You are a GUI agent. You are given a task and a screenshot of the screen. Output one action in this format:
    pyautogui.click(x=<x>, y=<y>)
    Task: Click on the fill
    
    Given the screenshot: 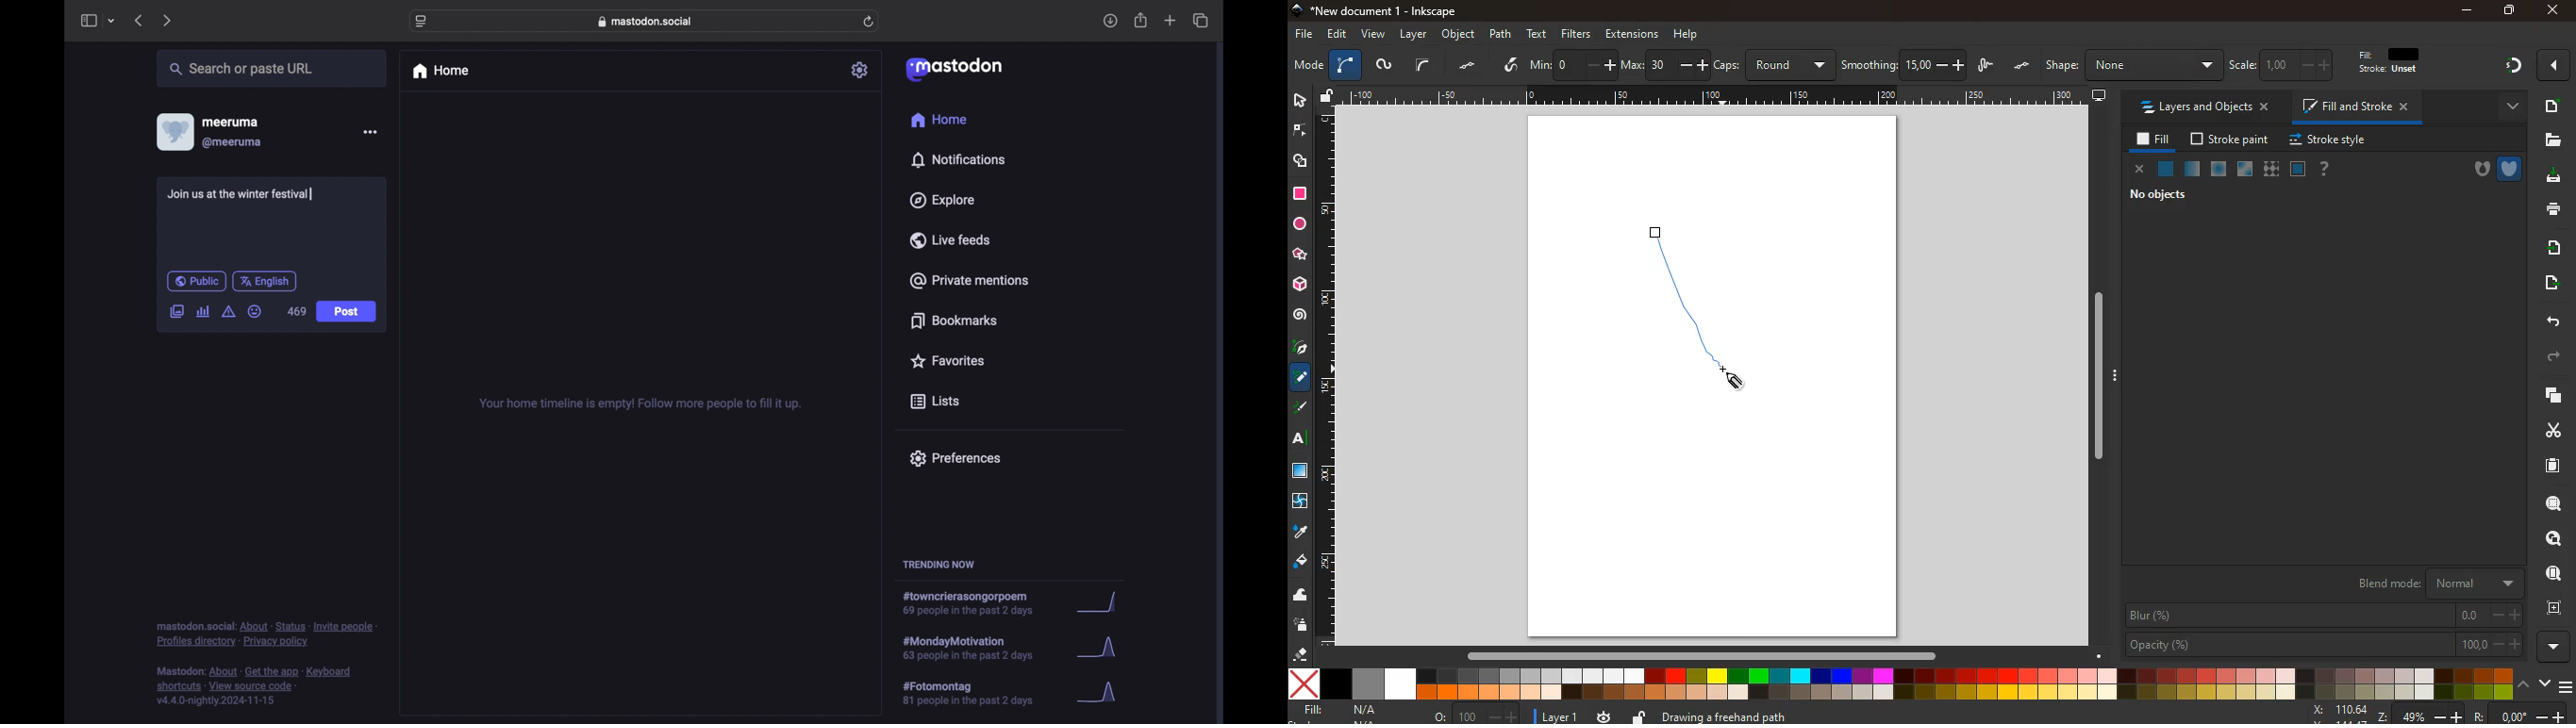 What is the action you would take?
    pyautogui.click(x=2398, y=61)
    